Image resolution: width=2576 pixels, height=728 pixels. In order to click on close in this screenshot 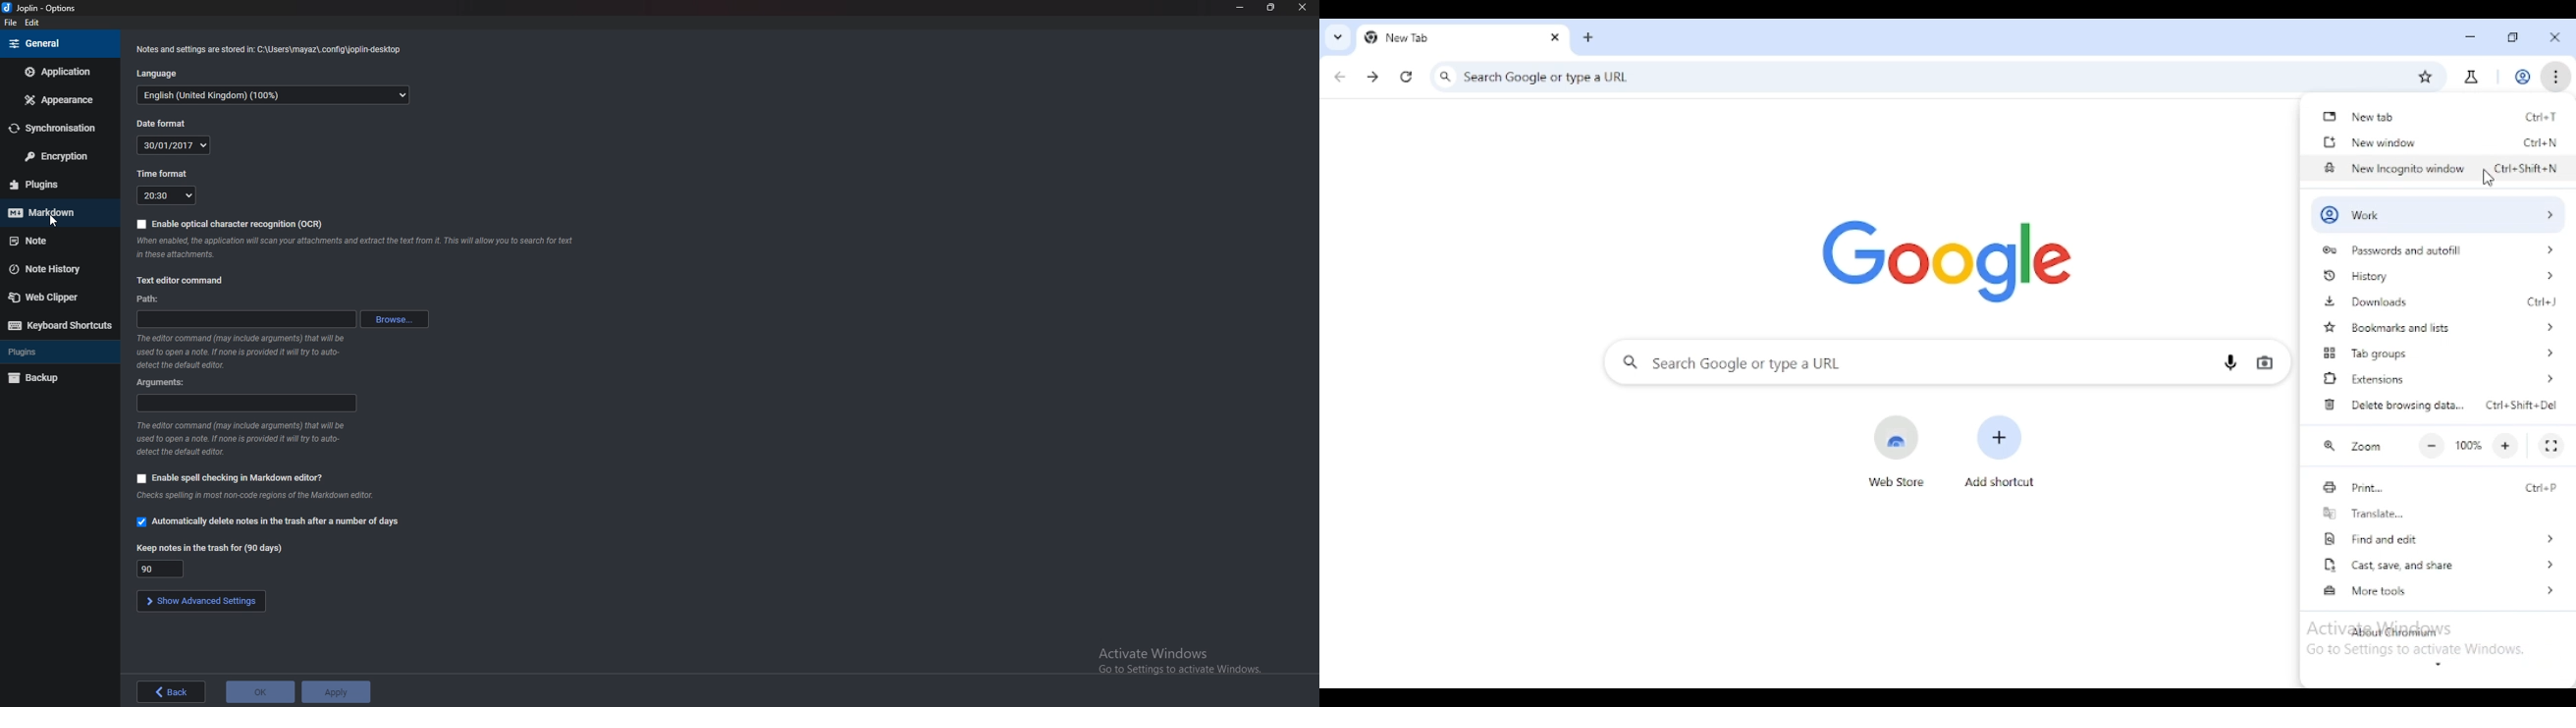, I will do `click(2556, 37)`.